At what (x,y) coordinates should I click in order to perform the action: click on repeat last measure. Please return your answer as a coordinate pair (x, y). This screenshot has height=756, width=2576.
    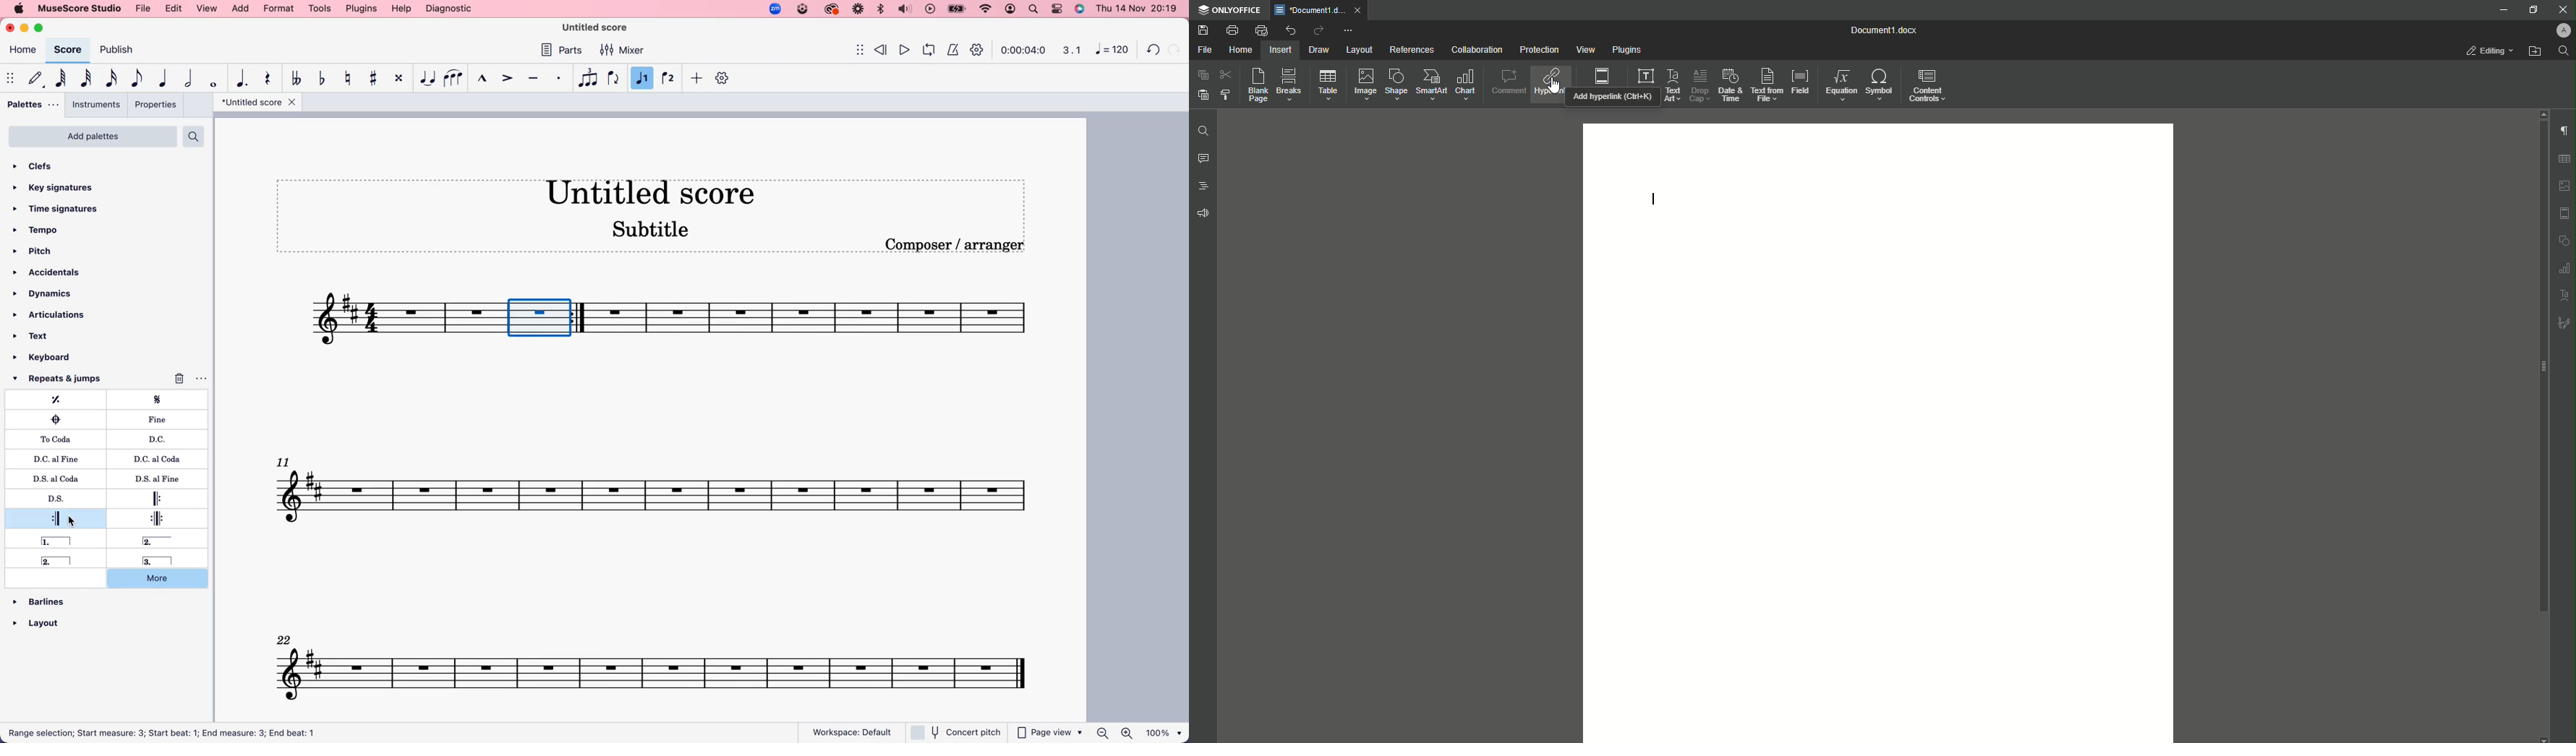
    Looking at the image, I should click on (62, 400).